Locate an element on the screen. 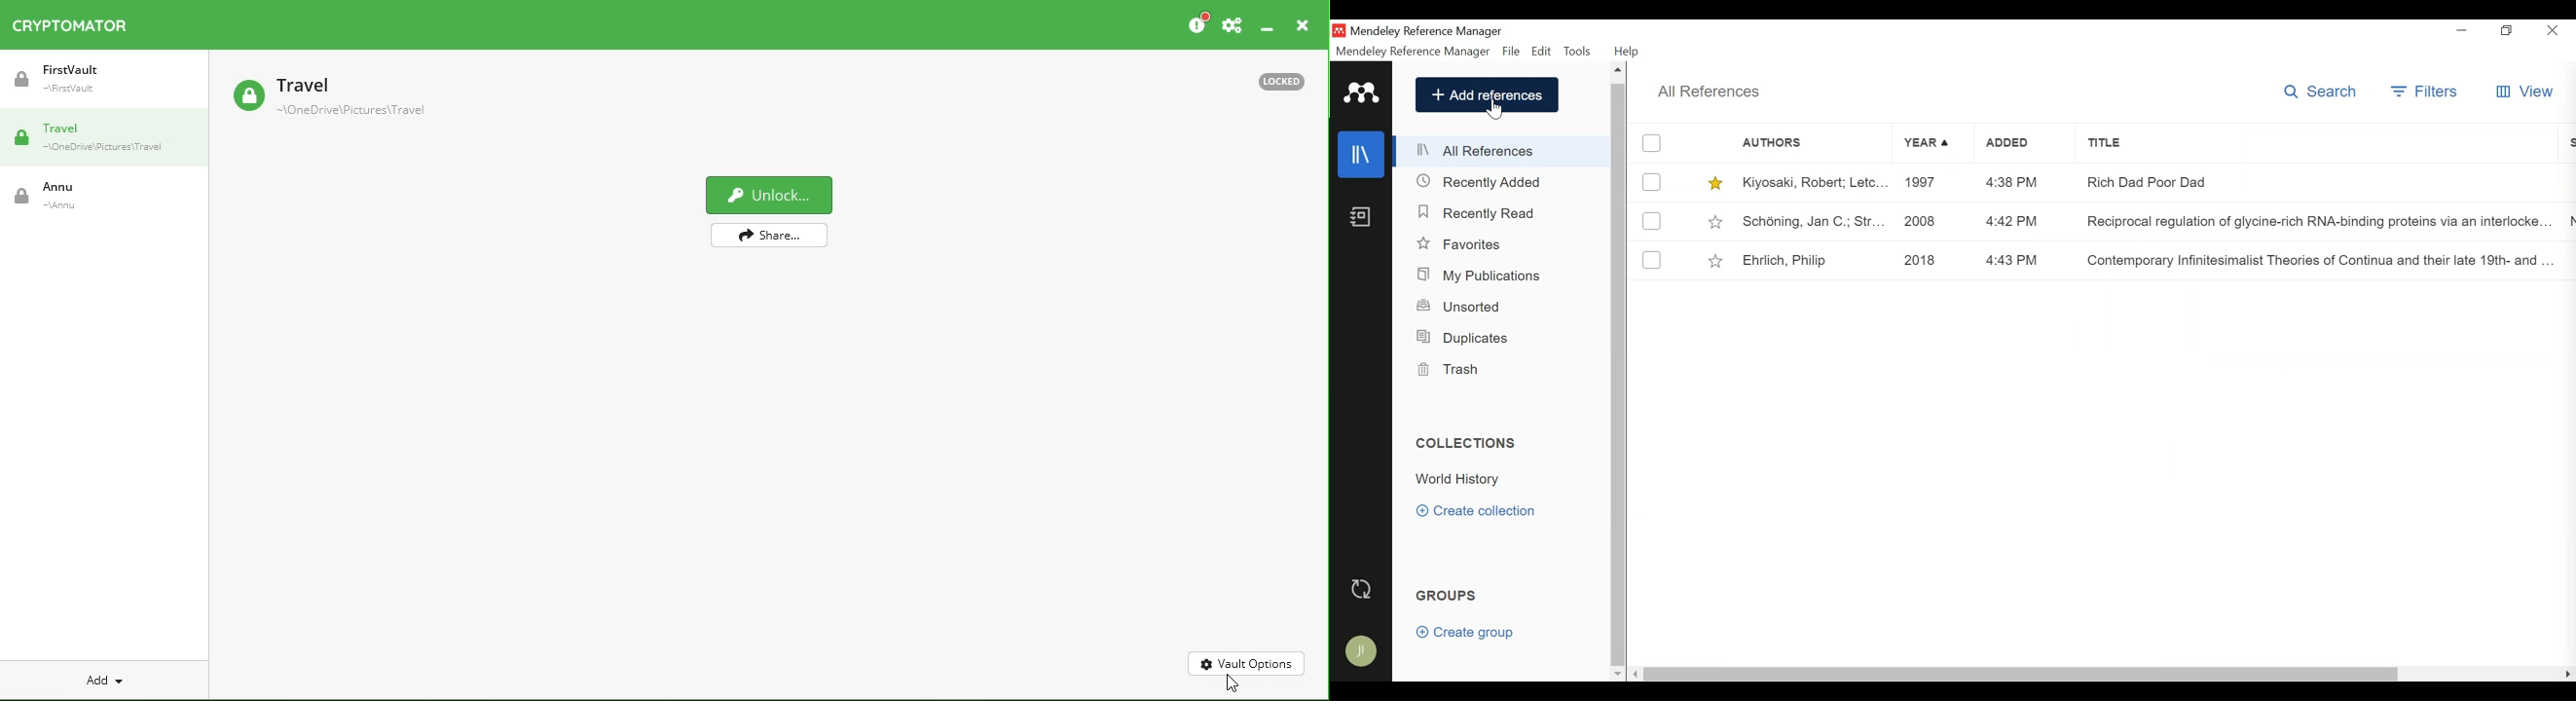  Scroll Right is located at coordinates (2568, 674).